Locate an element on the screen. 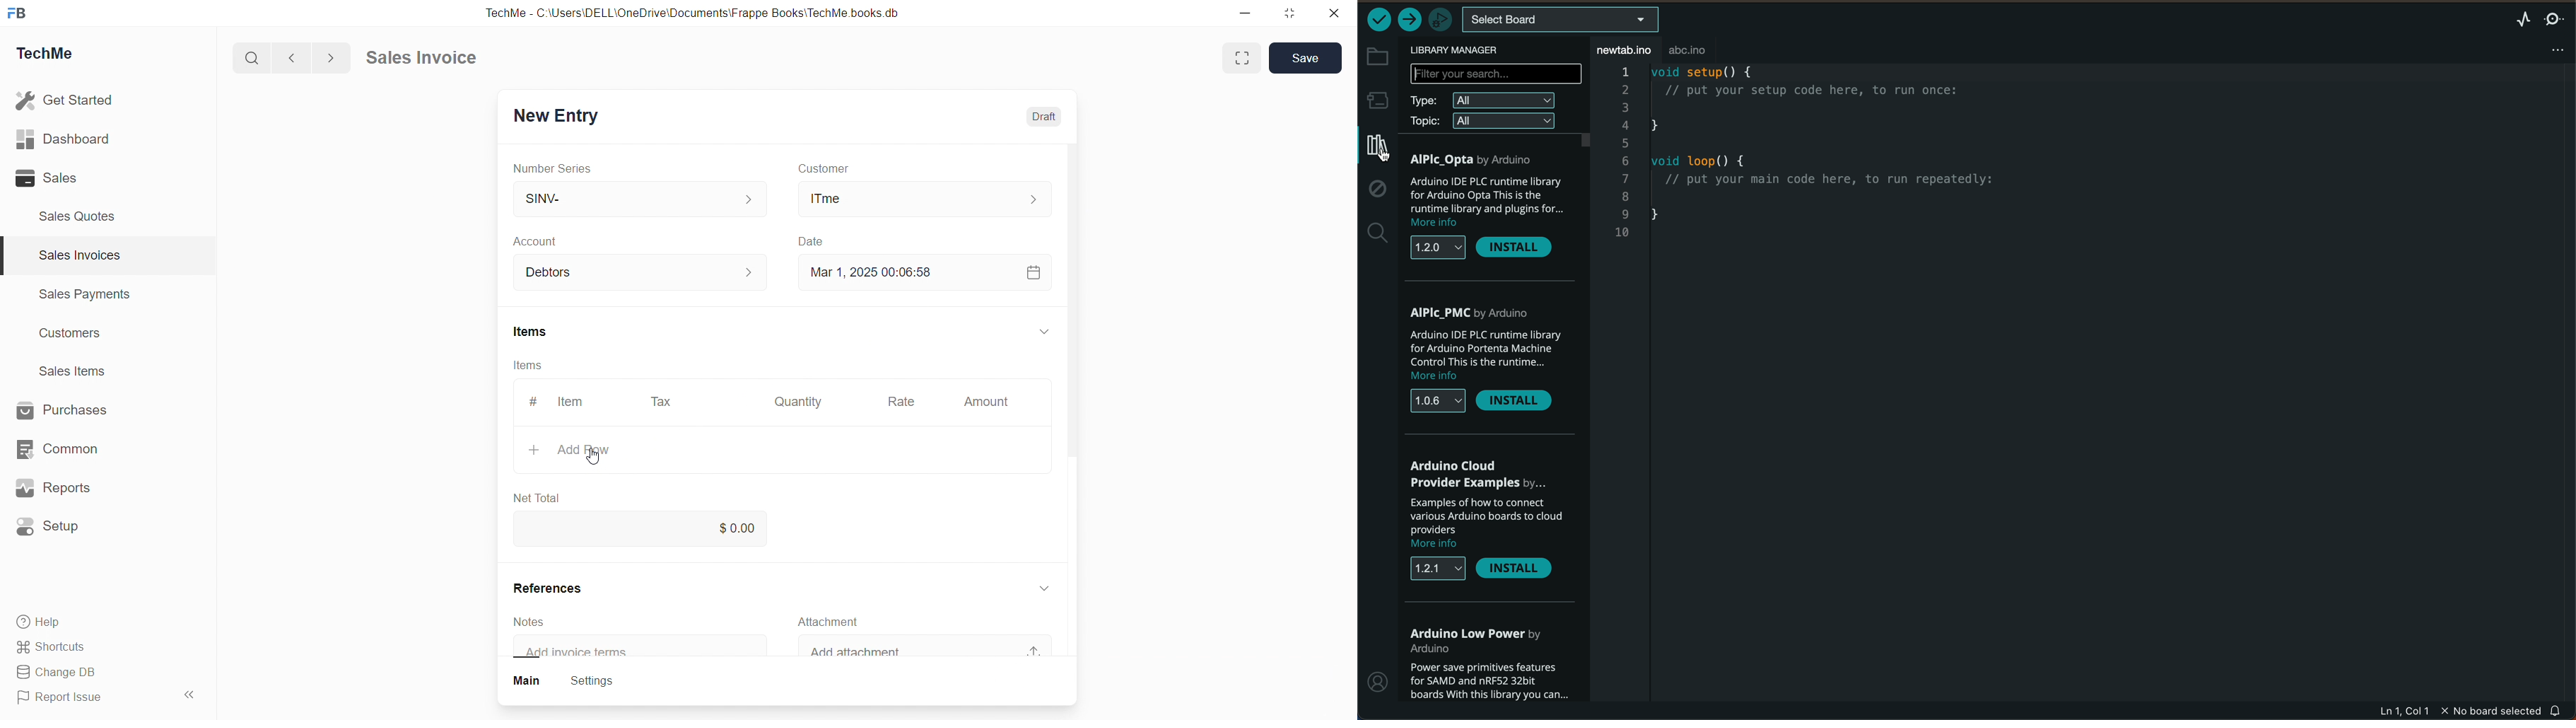  Notes is located at coordinates (537, 621).